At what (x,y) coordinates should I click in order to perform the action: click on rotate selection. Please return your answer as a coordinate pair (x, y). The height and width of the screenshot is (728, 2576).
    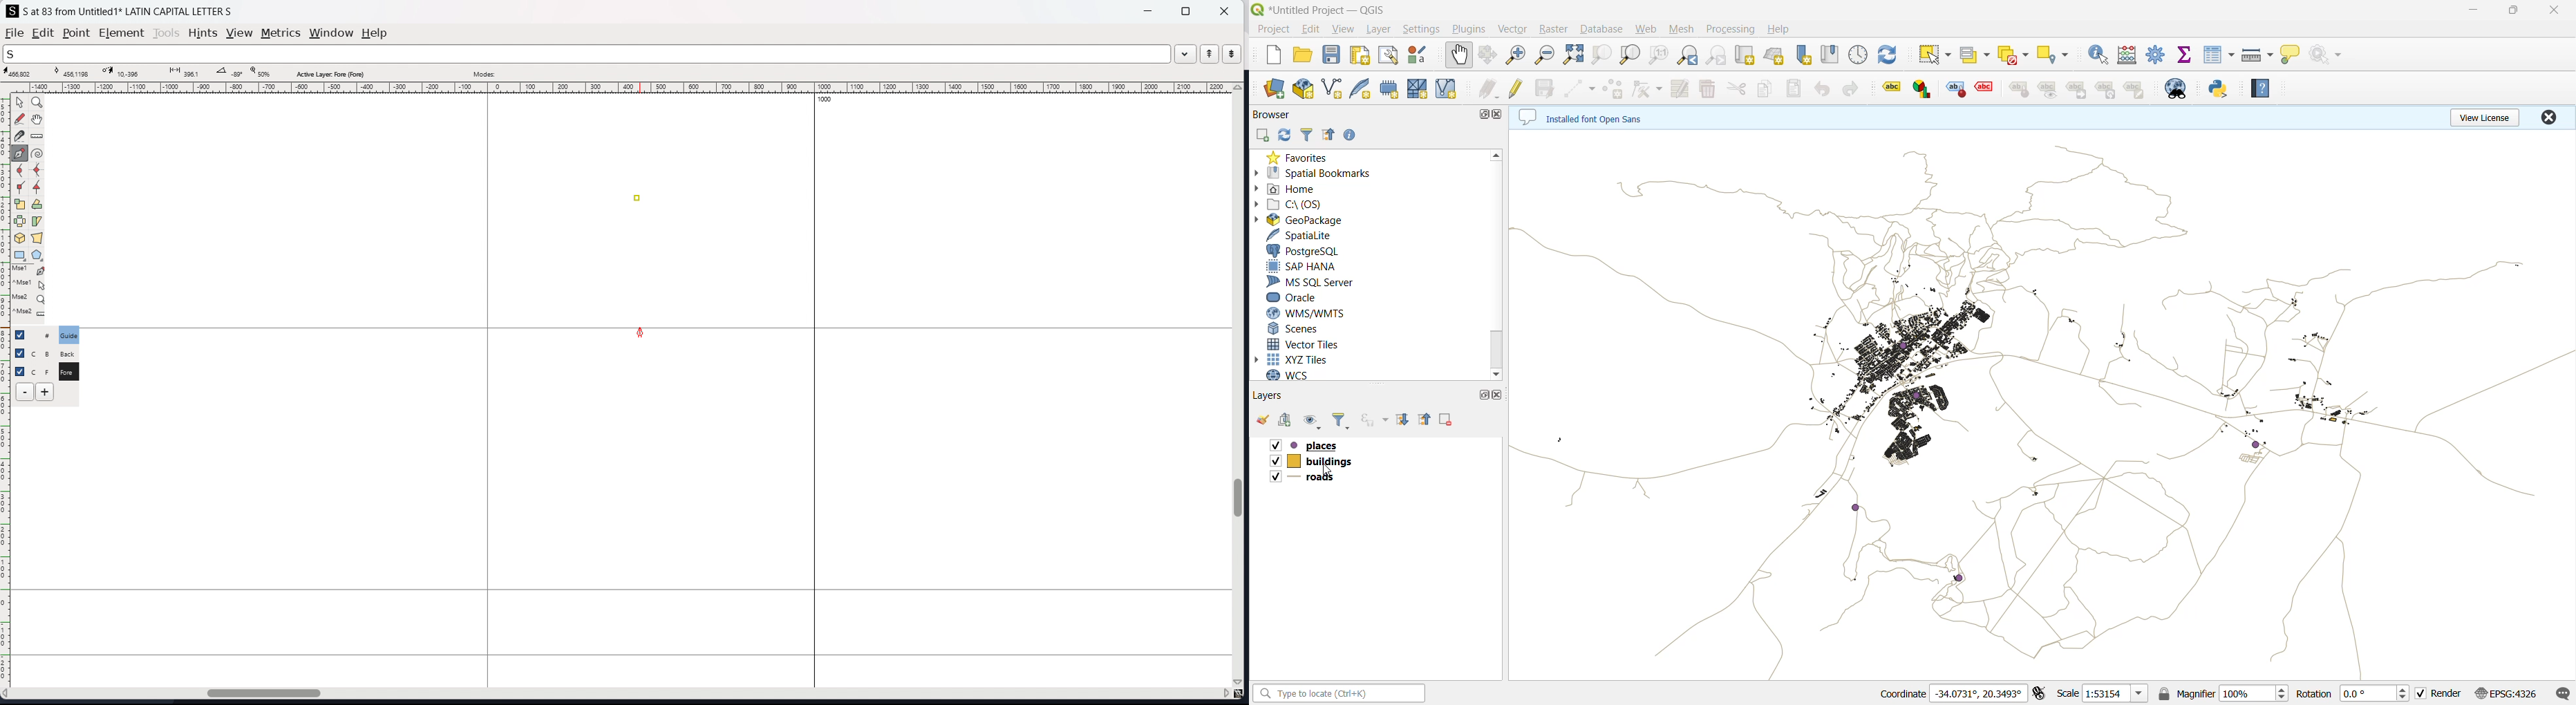
    Looking at the image, I should click on (37, 205).